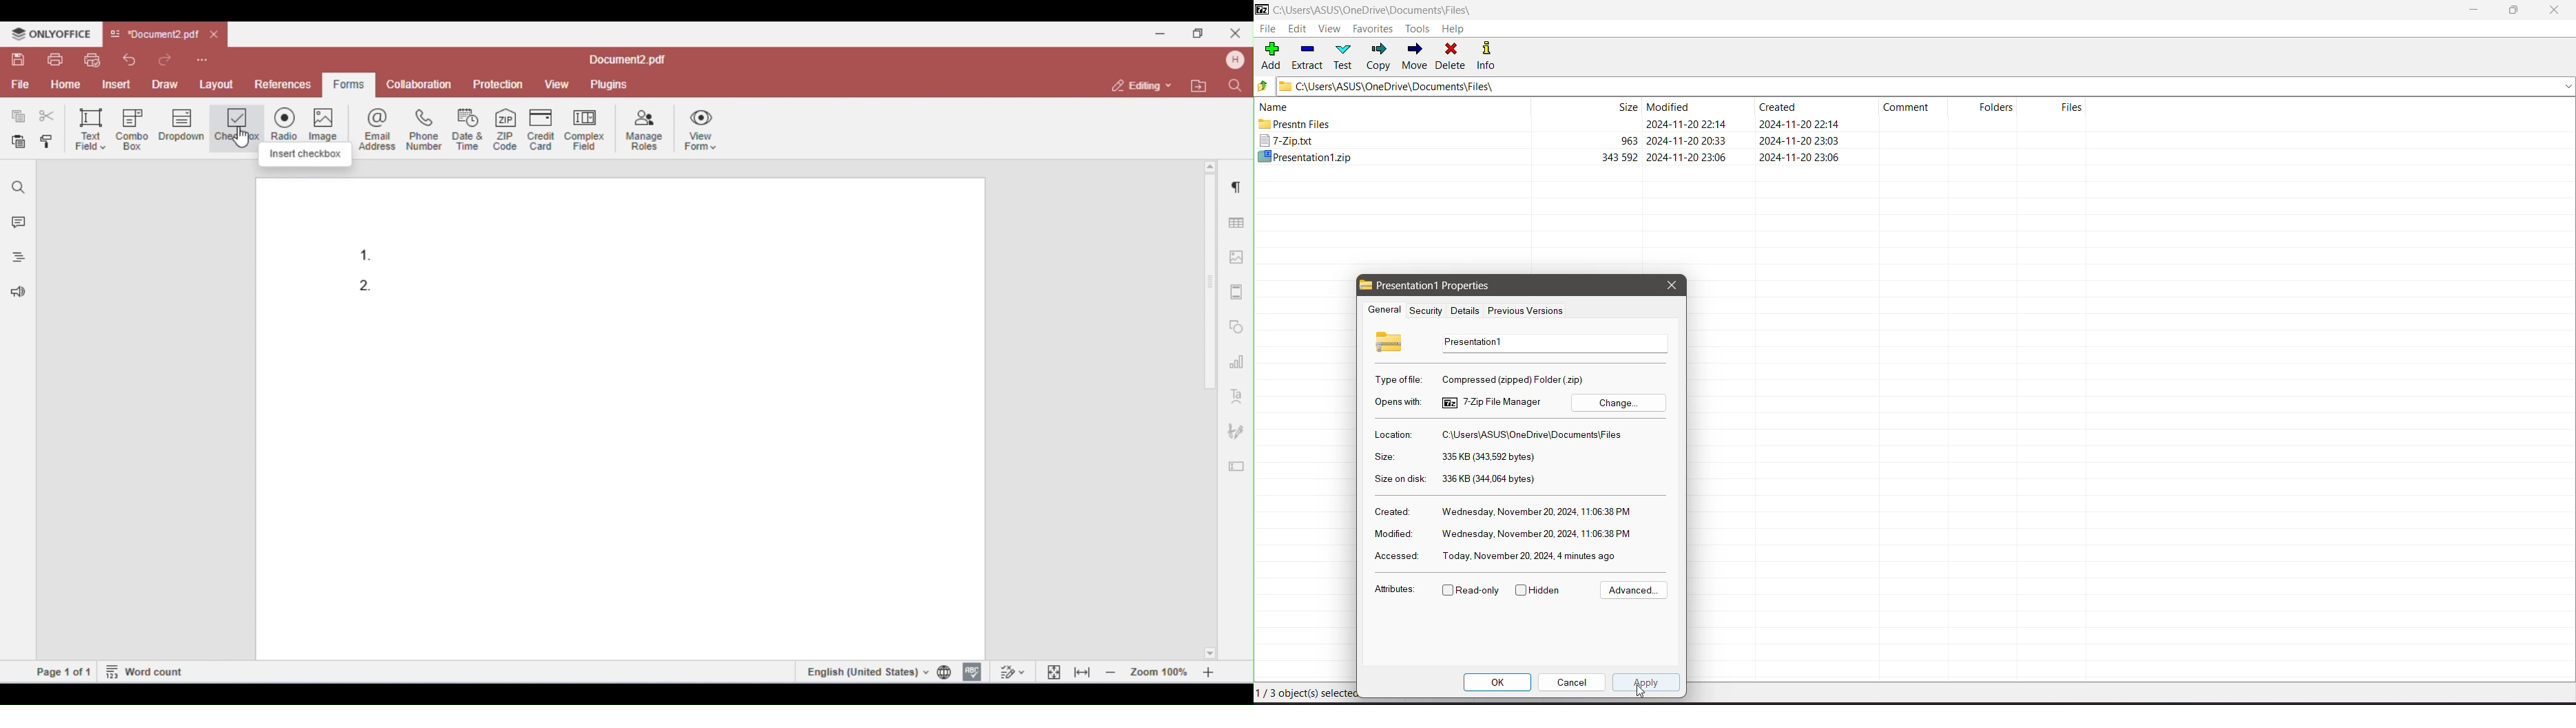 The width and height of the screenshot is (2576, 728). I want to click on Current Selection, so click(1314, 695).